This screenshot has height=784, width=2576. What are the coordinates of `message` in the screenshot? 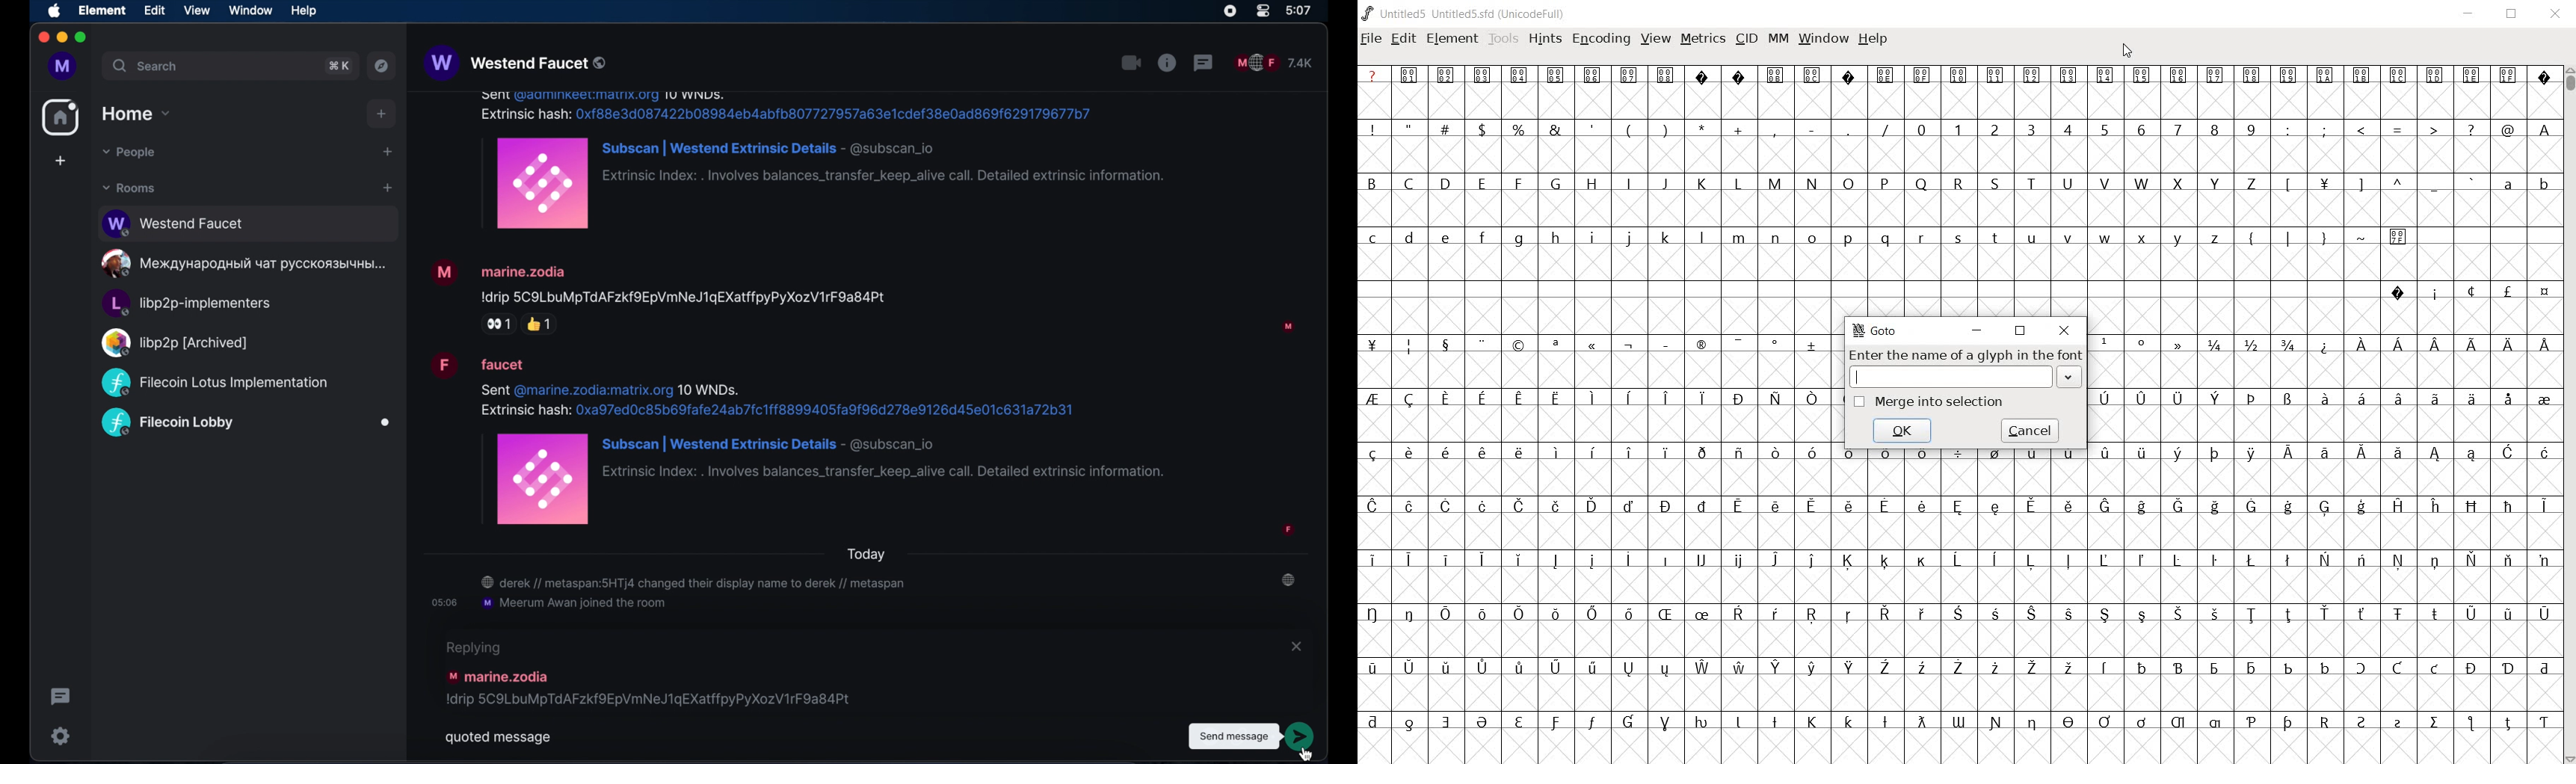 It's located at (866, 471).